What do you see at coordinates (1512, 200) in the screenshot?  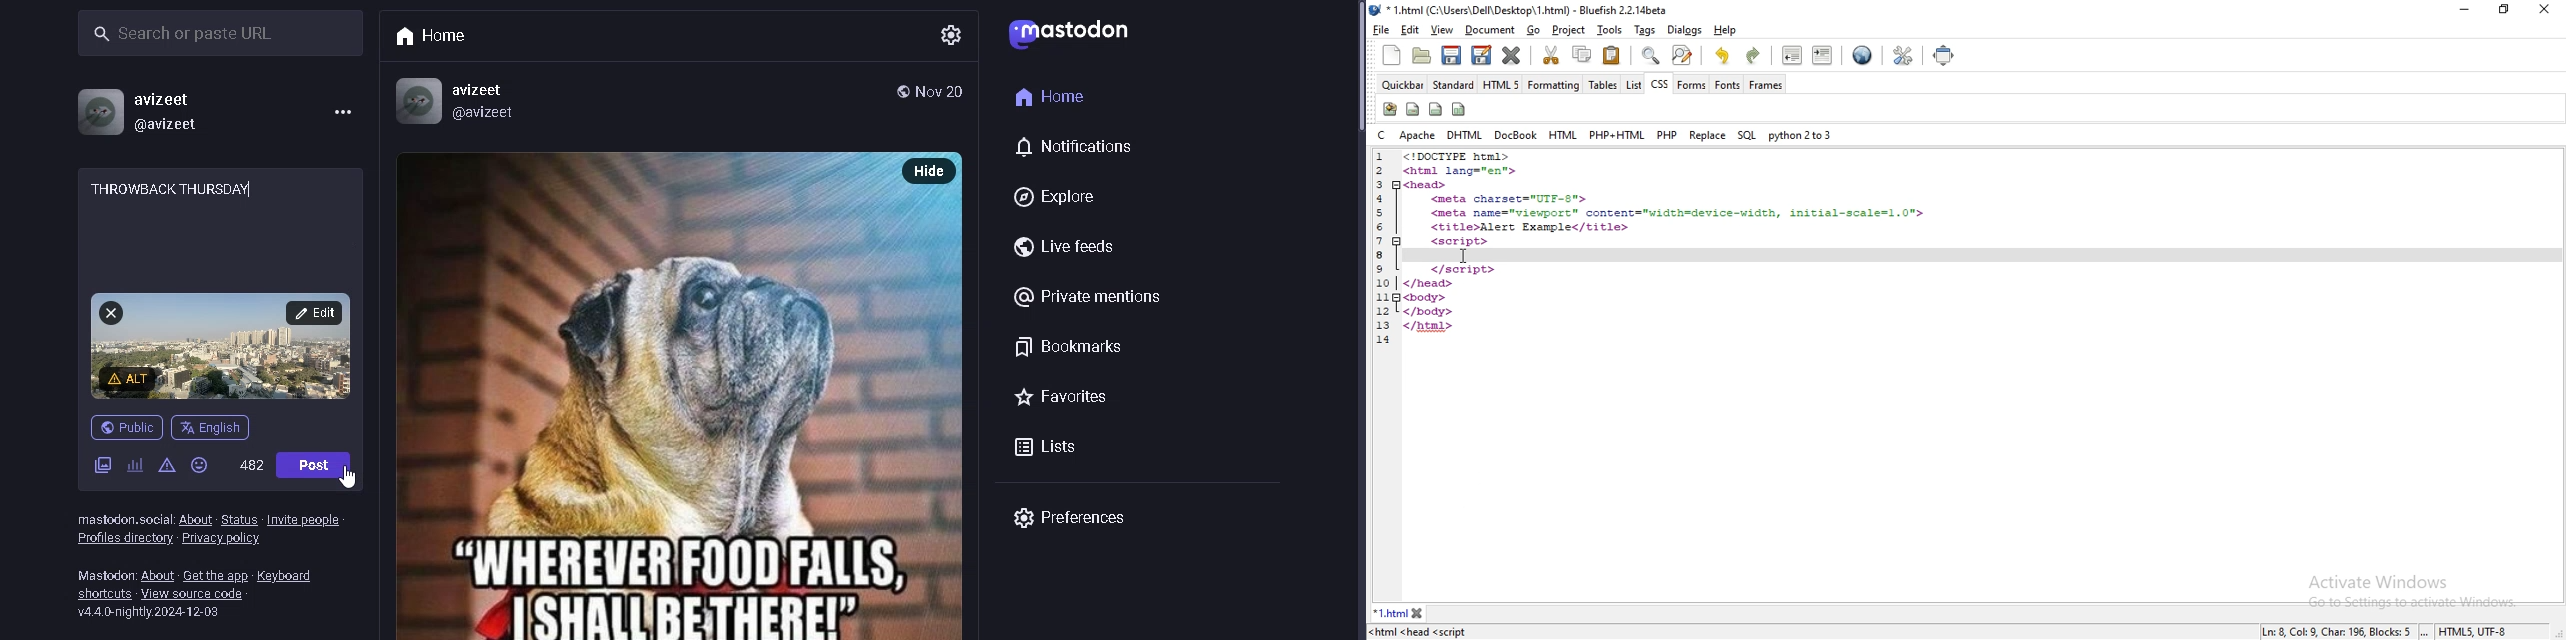 I see `<meta charset="UTF-8">` at bounding box center [1512, 200].